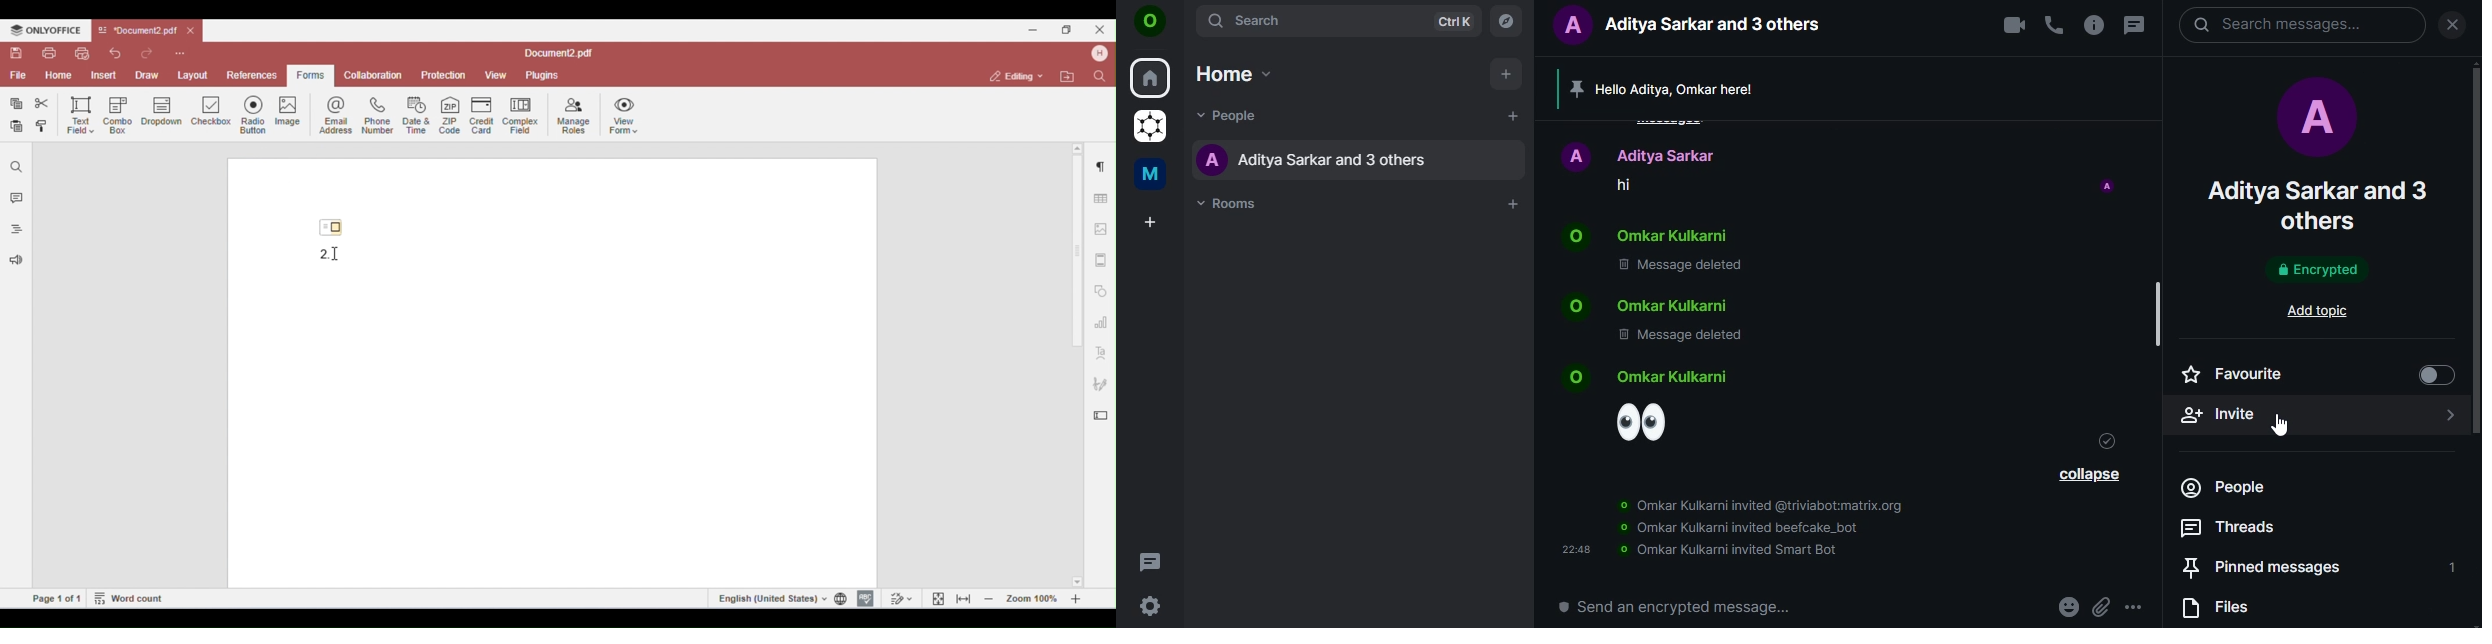 This screenshot has width=2492, height=644. What do you see at coordinates (2088, 476) in the screenshot?
I see `collapse` at bounding box center [2088, 476].